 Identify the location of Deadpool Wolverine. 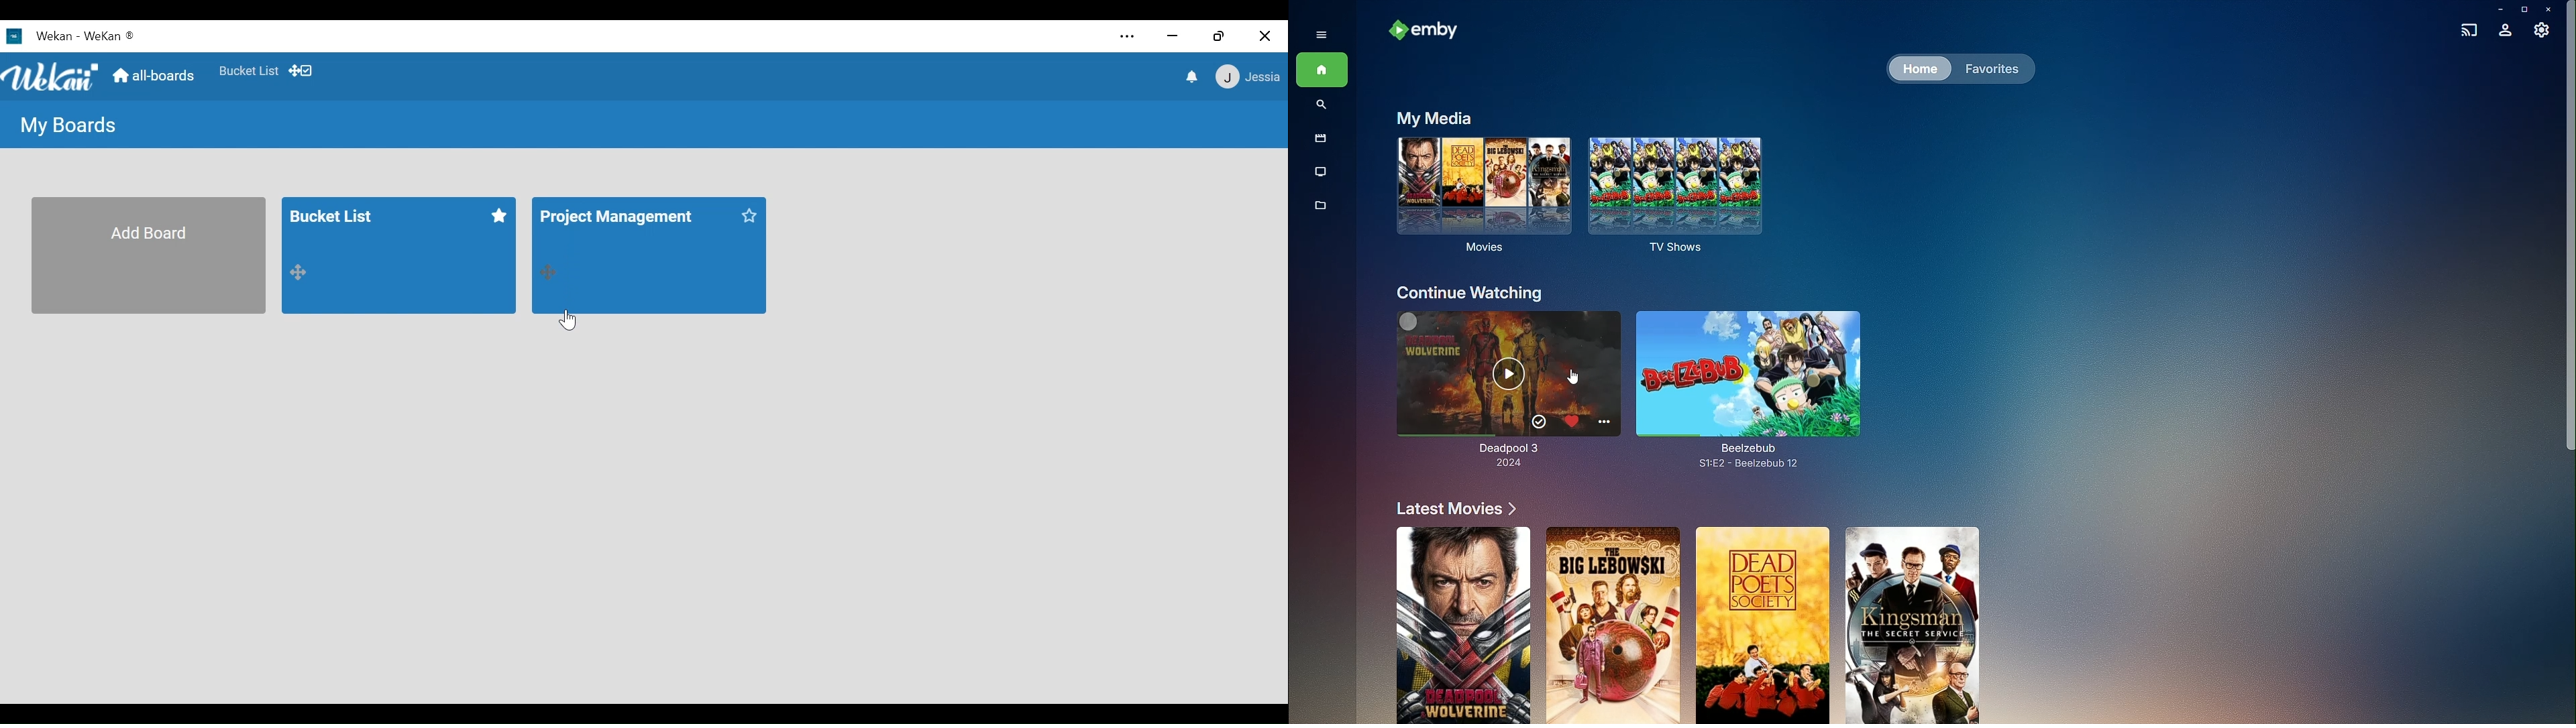
(1461, 624).